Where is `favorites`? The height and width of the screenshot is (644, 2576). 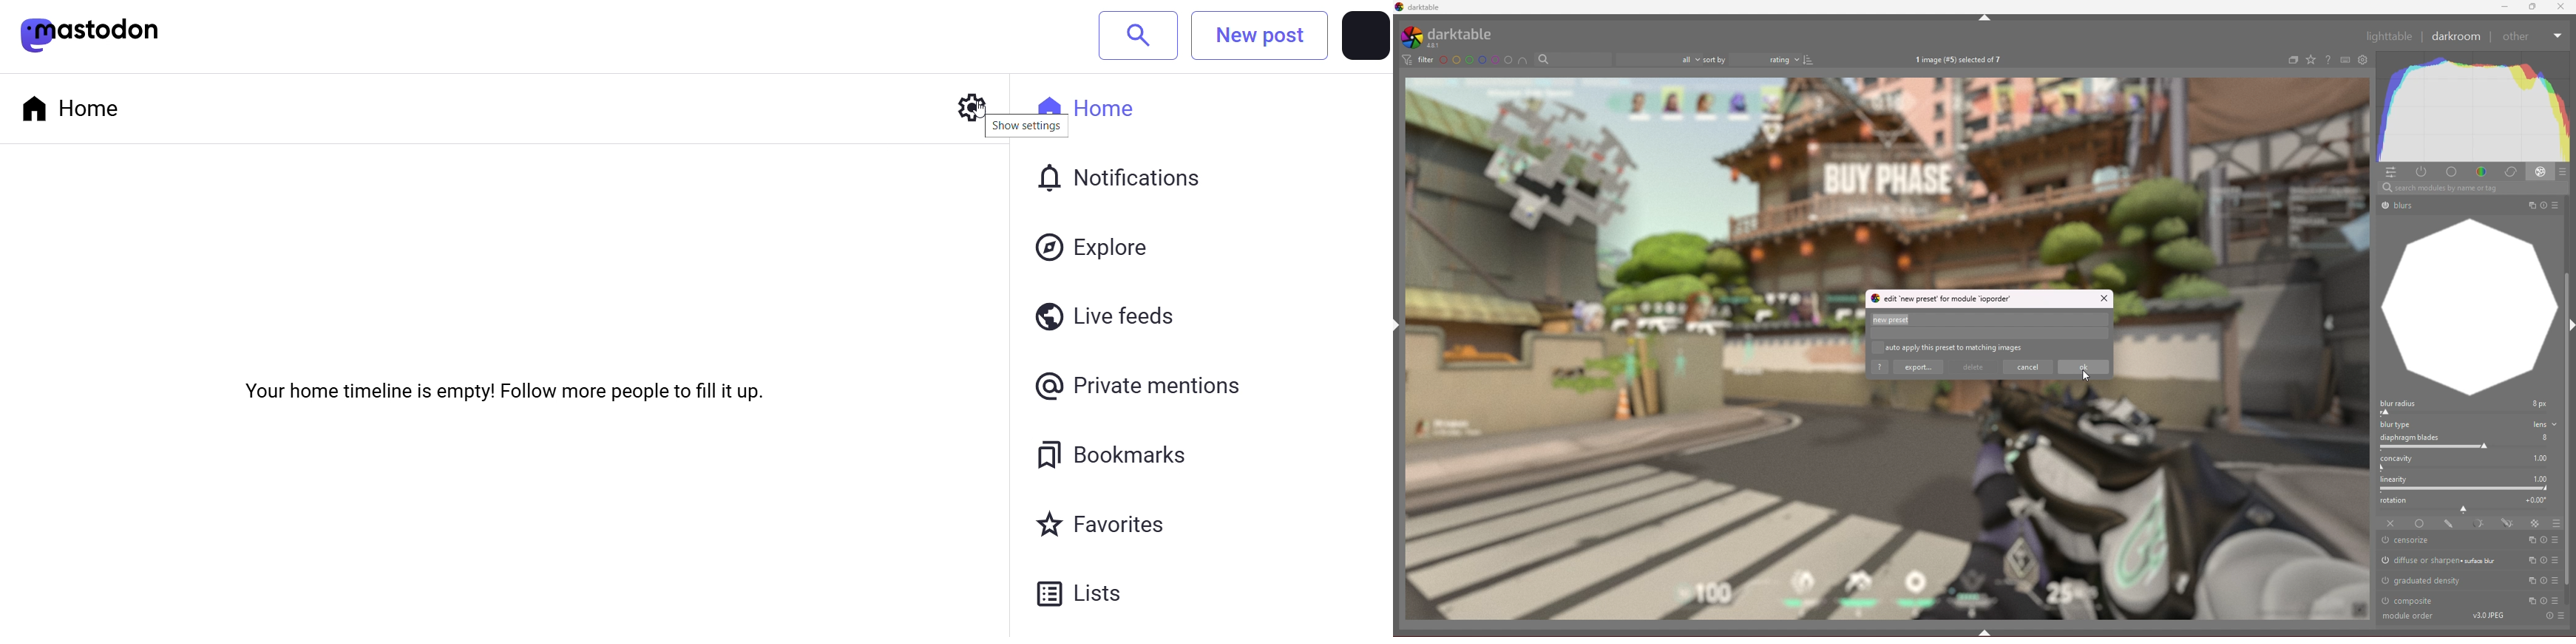
favorites is located at coordinates (1100, 524).